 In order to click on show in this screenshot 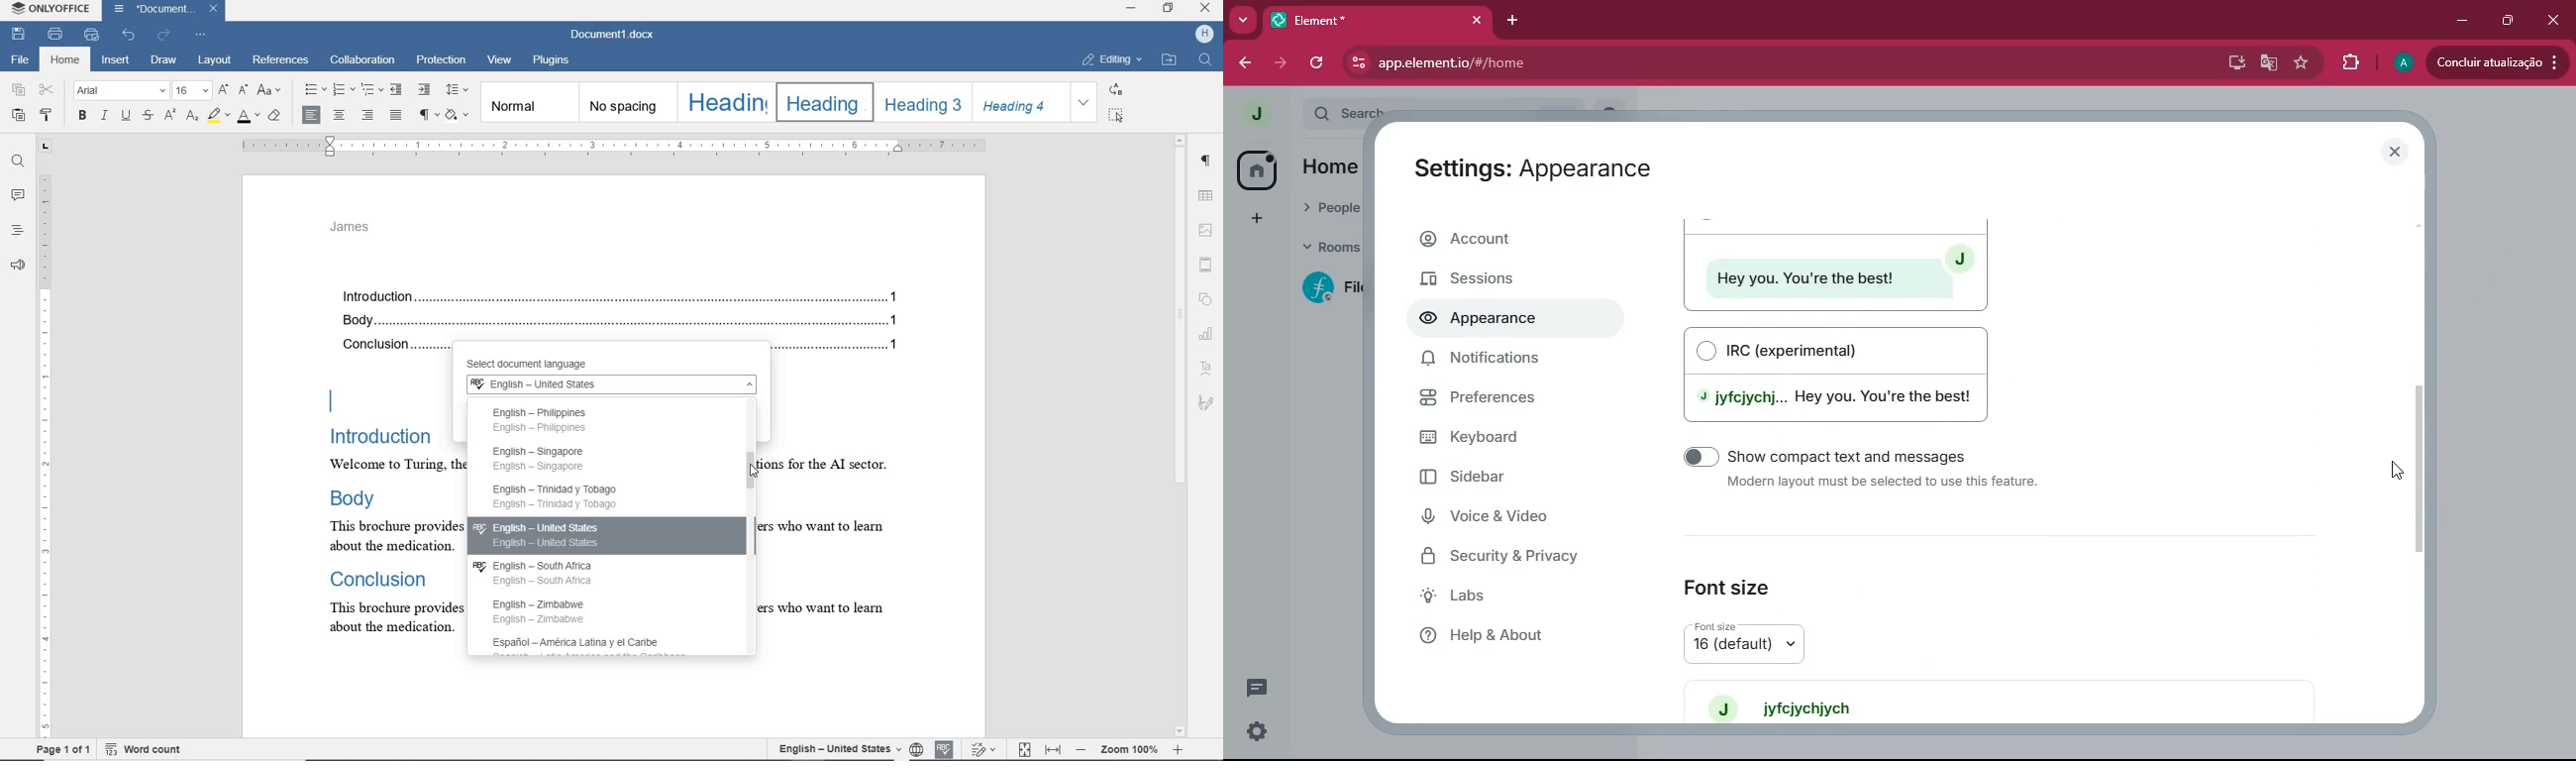, I will do `click(1873, 455)`.